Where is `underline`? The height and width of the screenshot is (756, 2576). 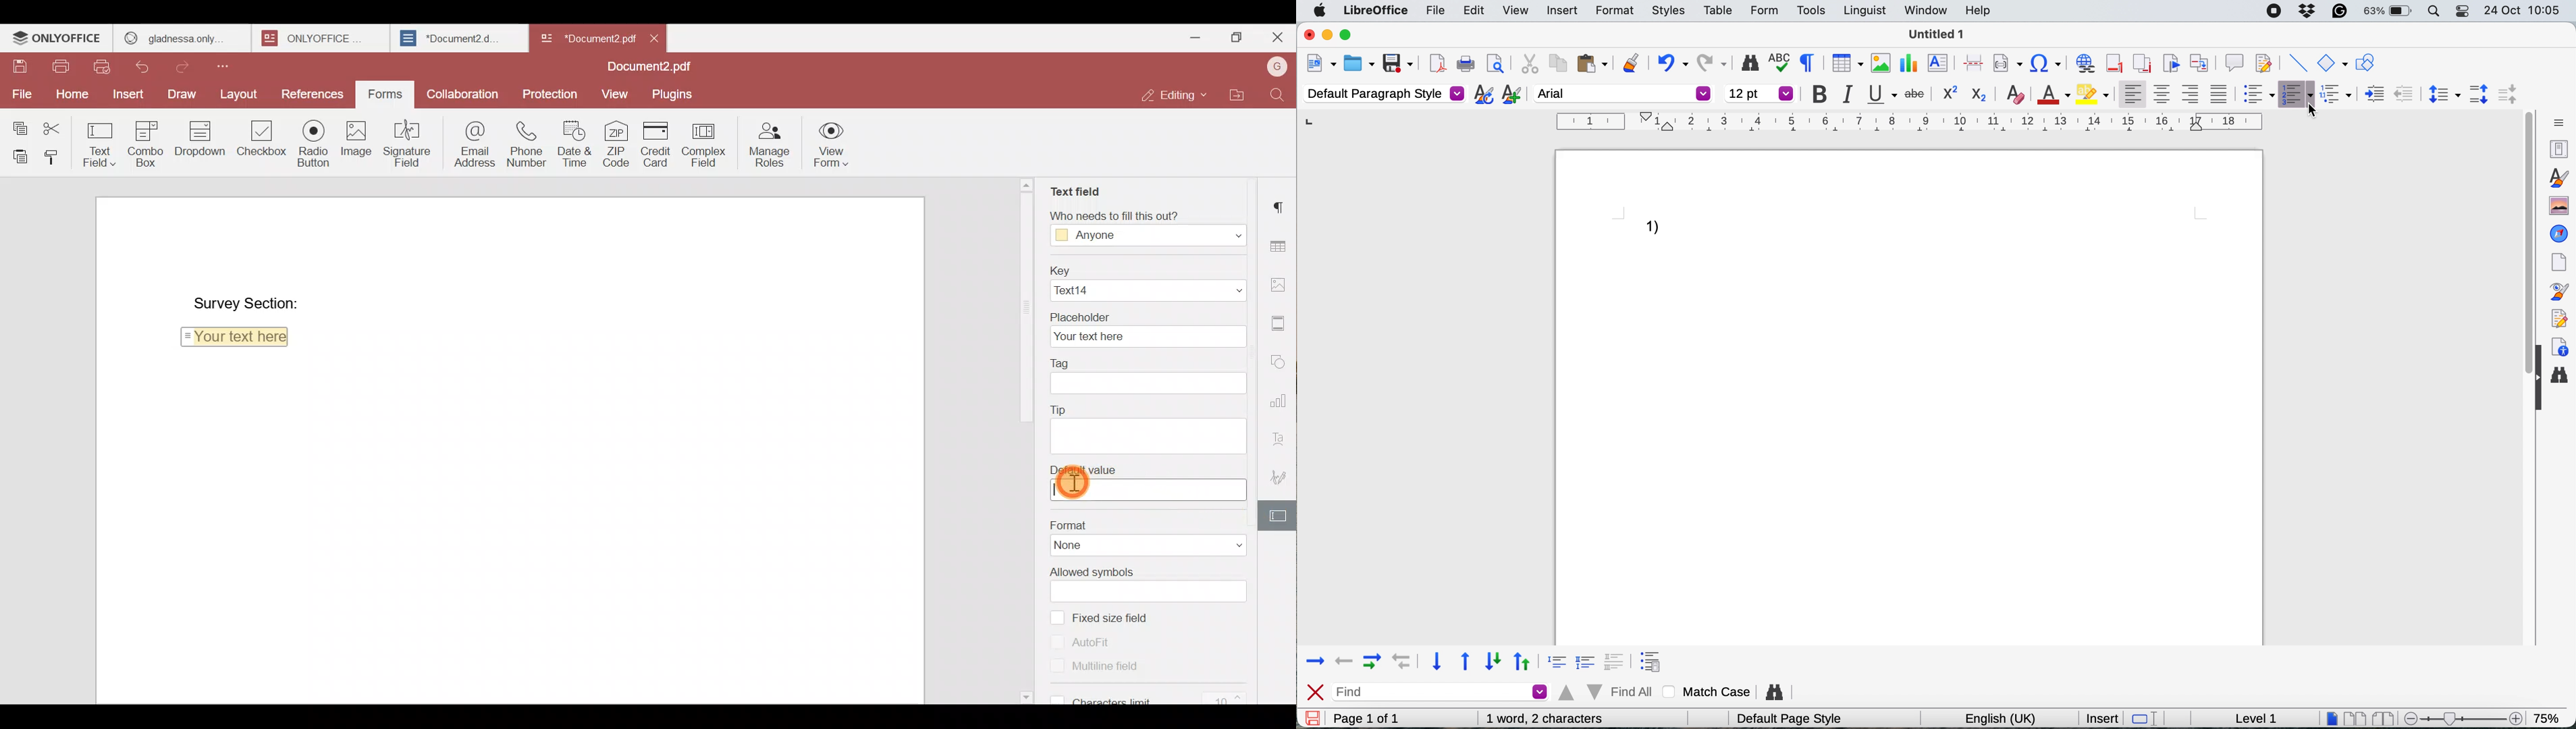 underline is located at coordinates (1883, 94).